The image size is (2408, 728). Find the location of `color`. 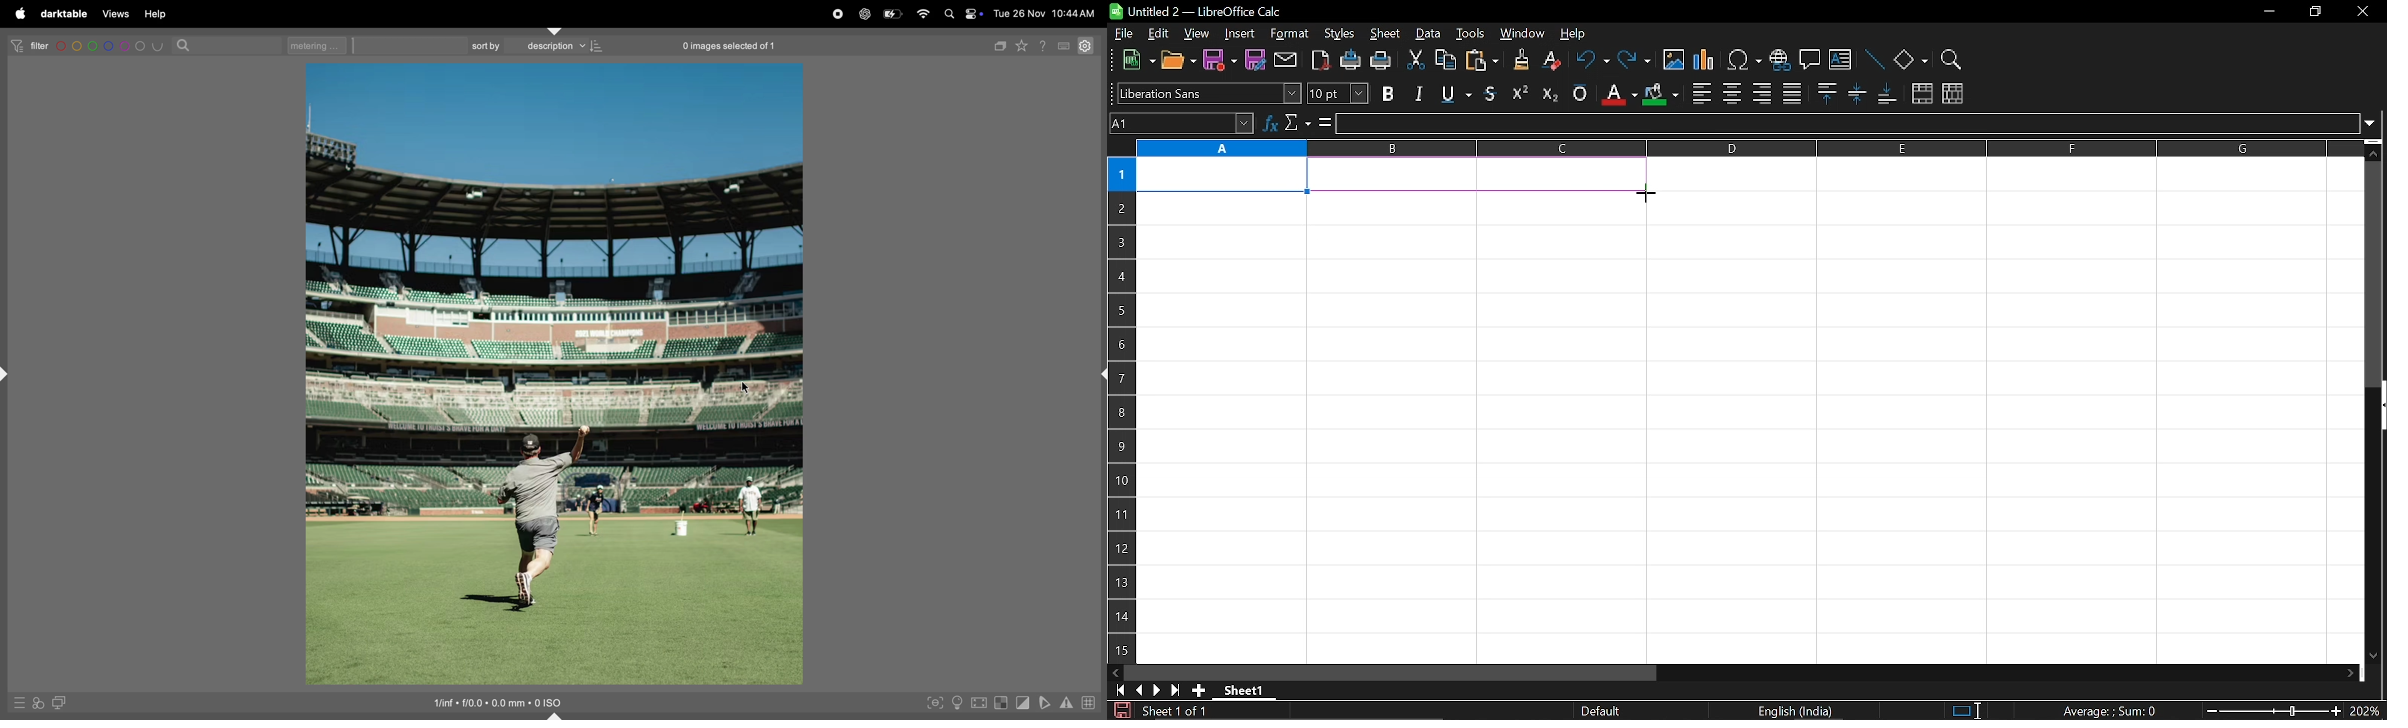

color is located at coordinates (111, 43).